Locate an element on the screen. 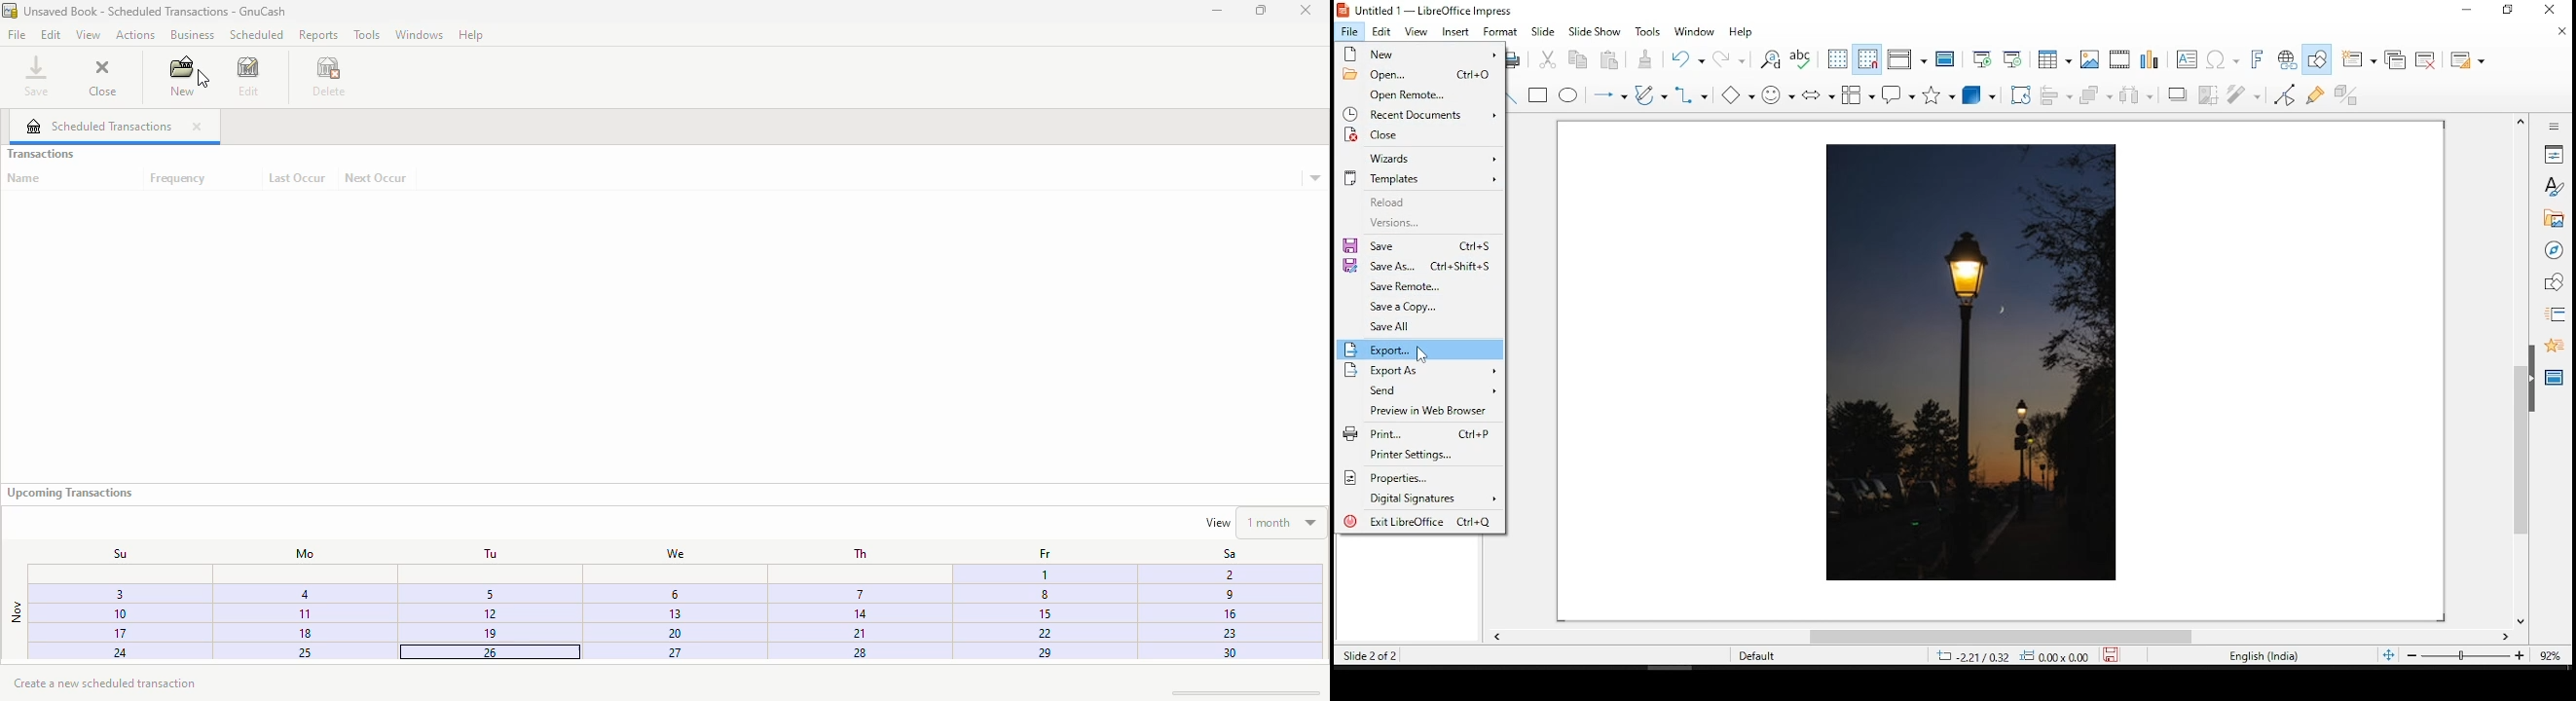 Image resolution: width=2576 pixels, height=728 pixels. export as is located at coordinates (1422, 370).